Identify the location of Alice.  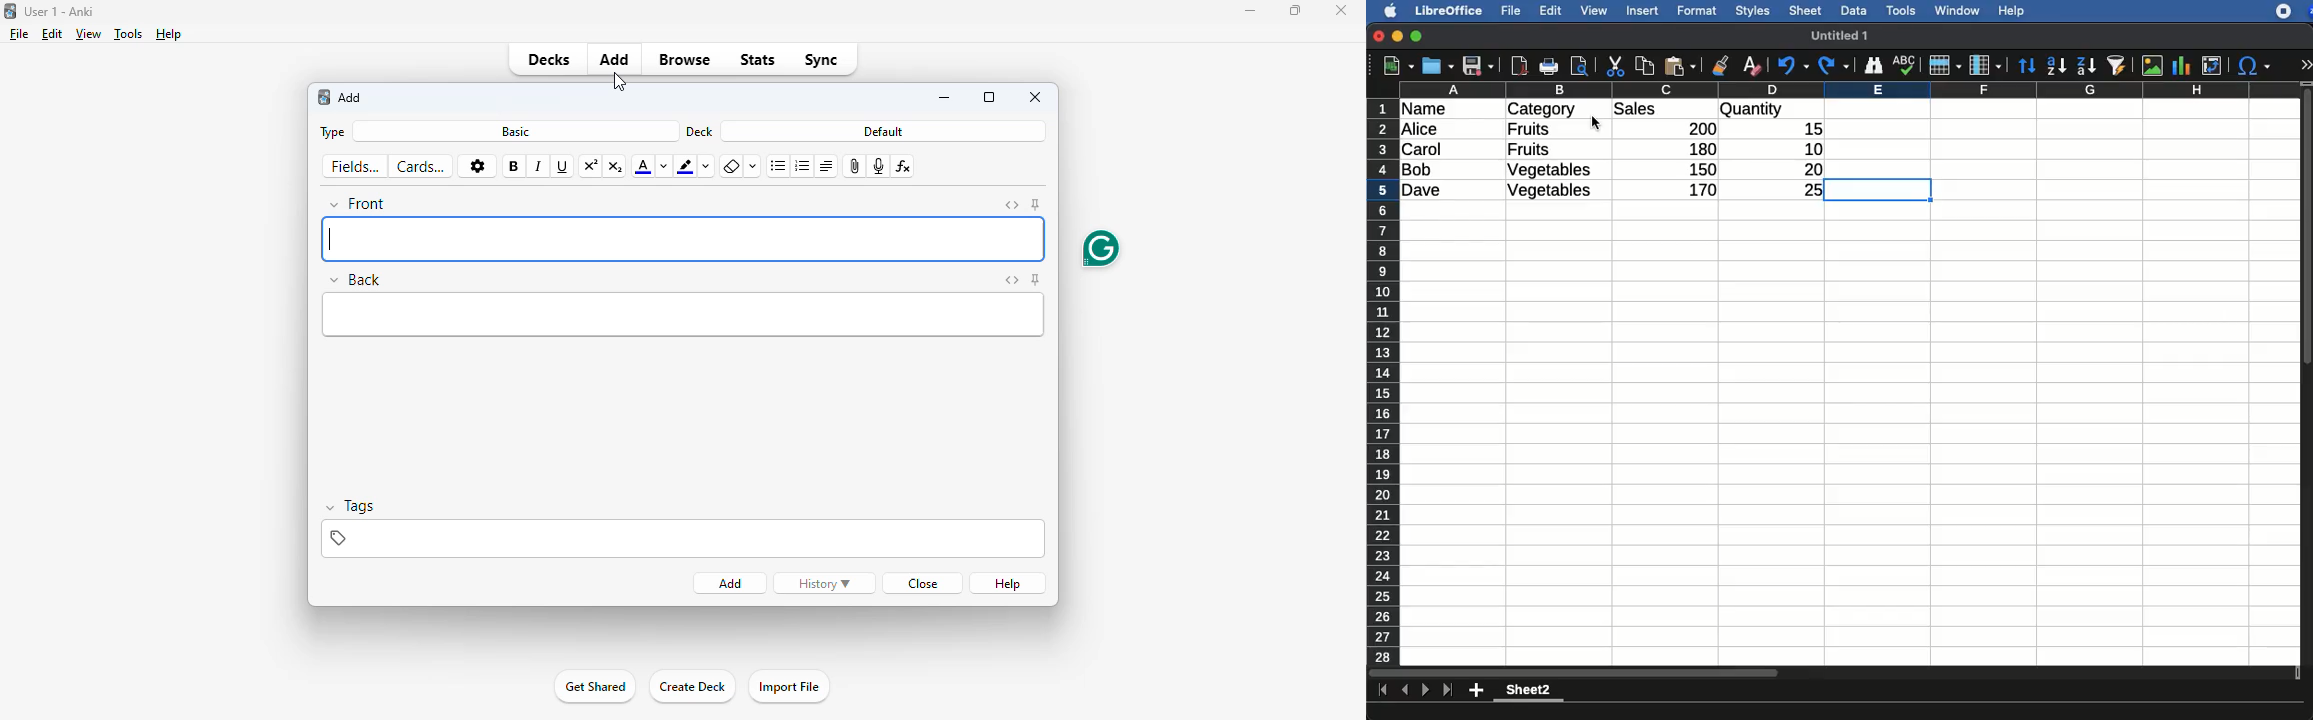
(1421, 130).